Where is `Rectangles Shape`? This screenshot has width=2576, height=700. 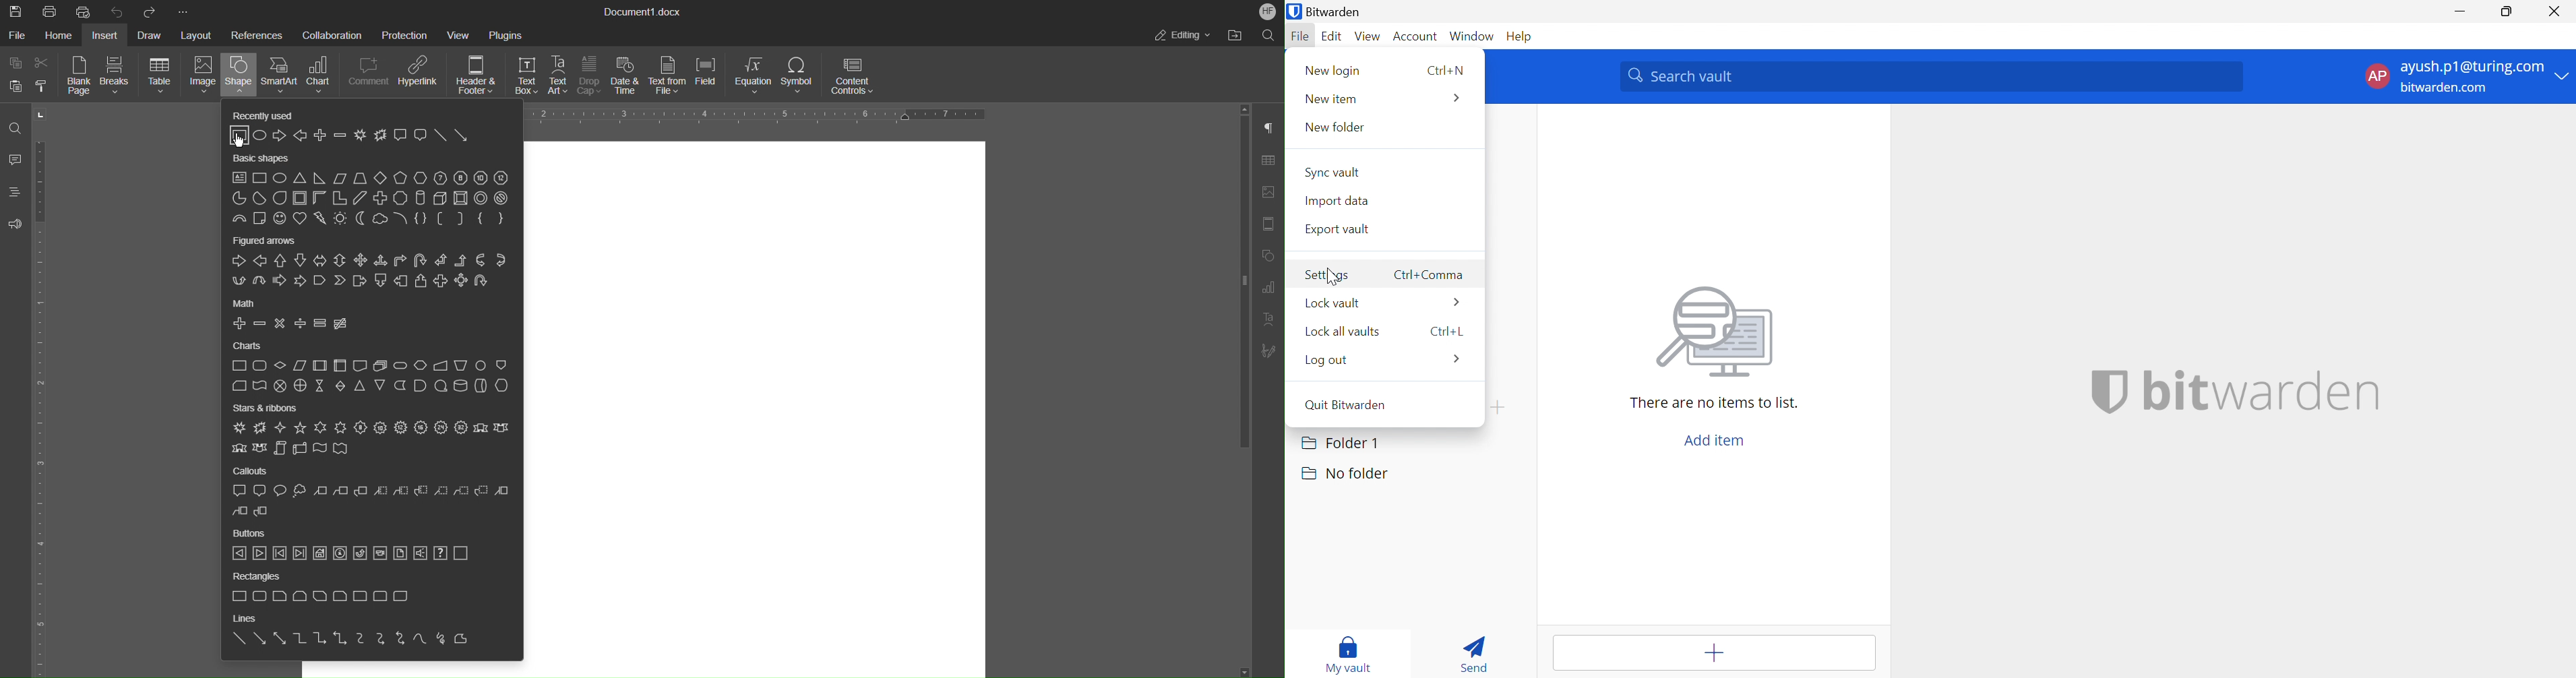
Rectangles Shape is located at coordinates (318, 596).